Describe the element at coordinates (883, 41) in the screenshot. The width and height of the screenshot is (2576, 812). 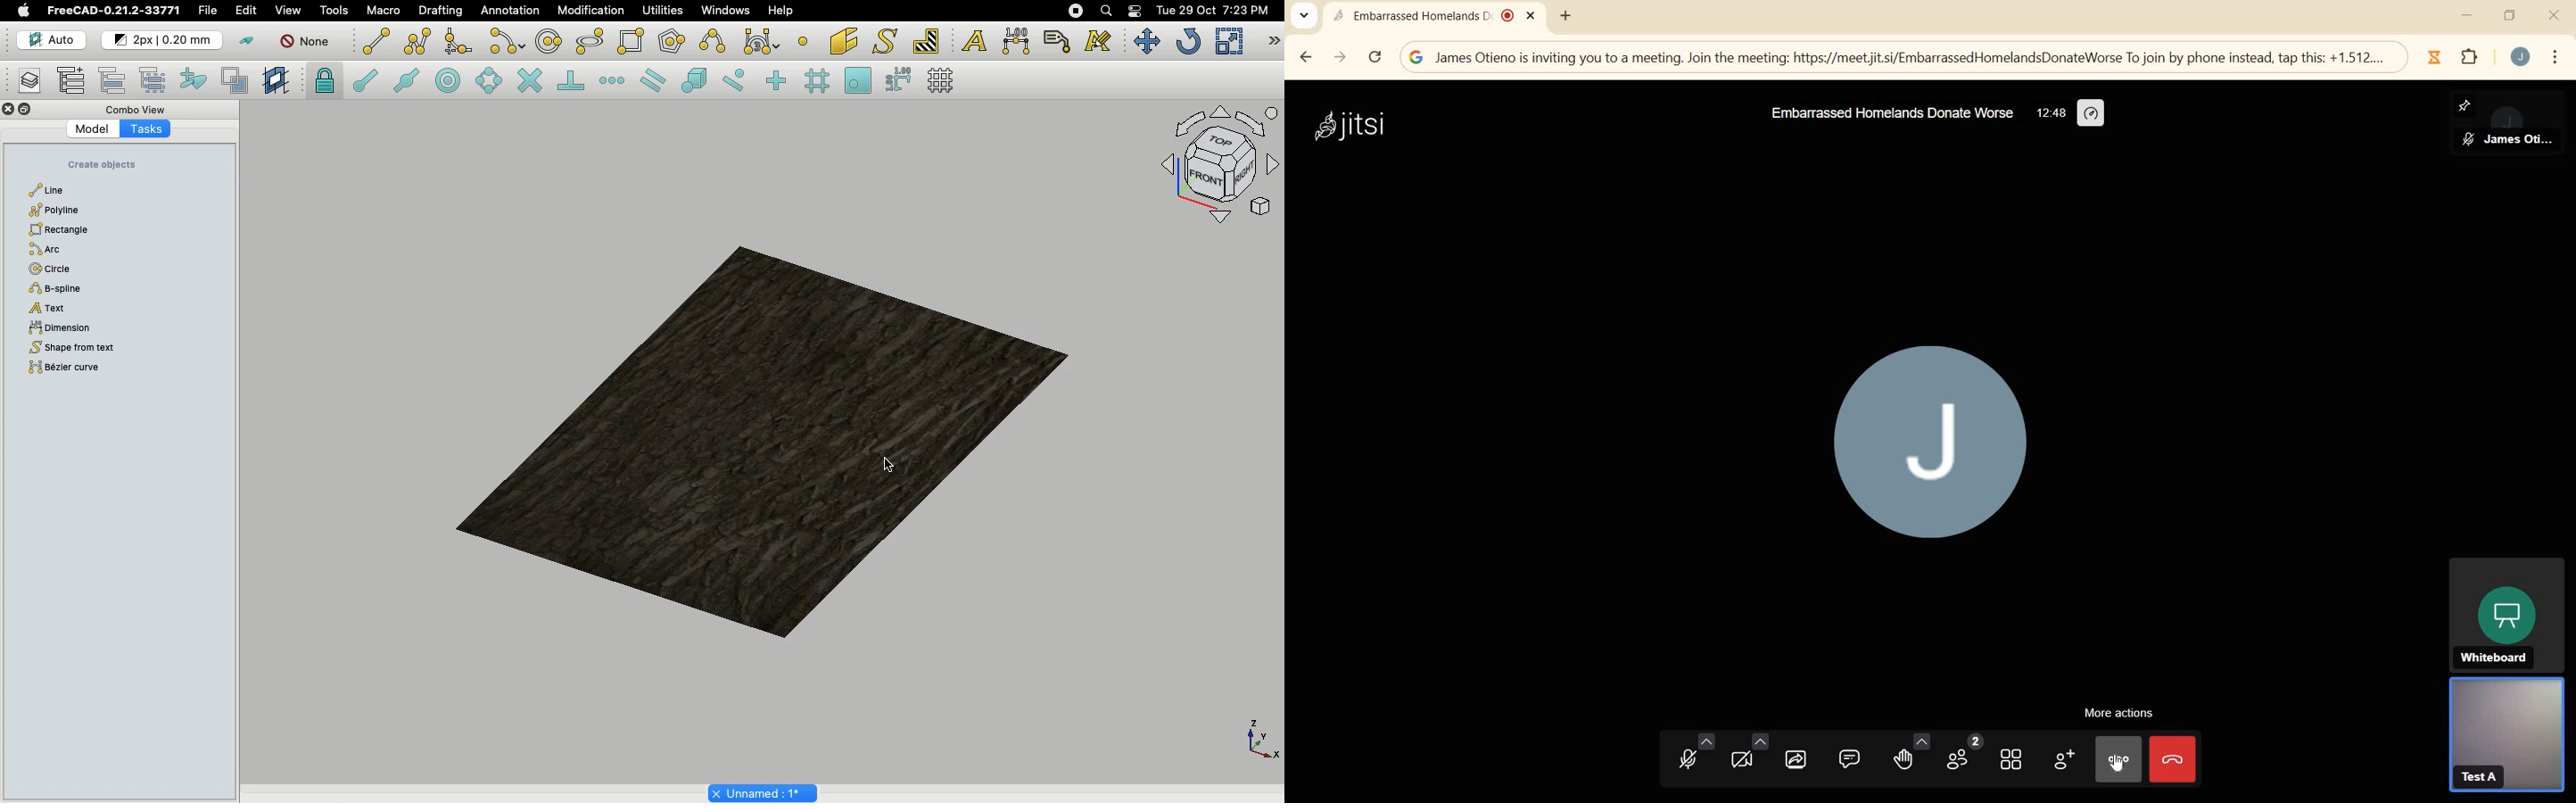
I see `Shape from text` at that location.